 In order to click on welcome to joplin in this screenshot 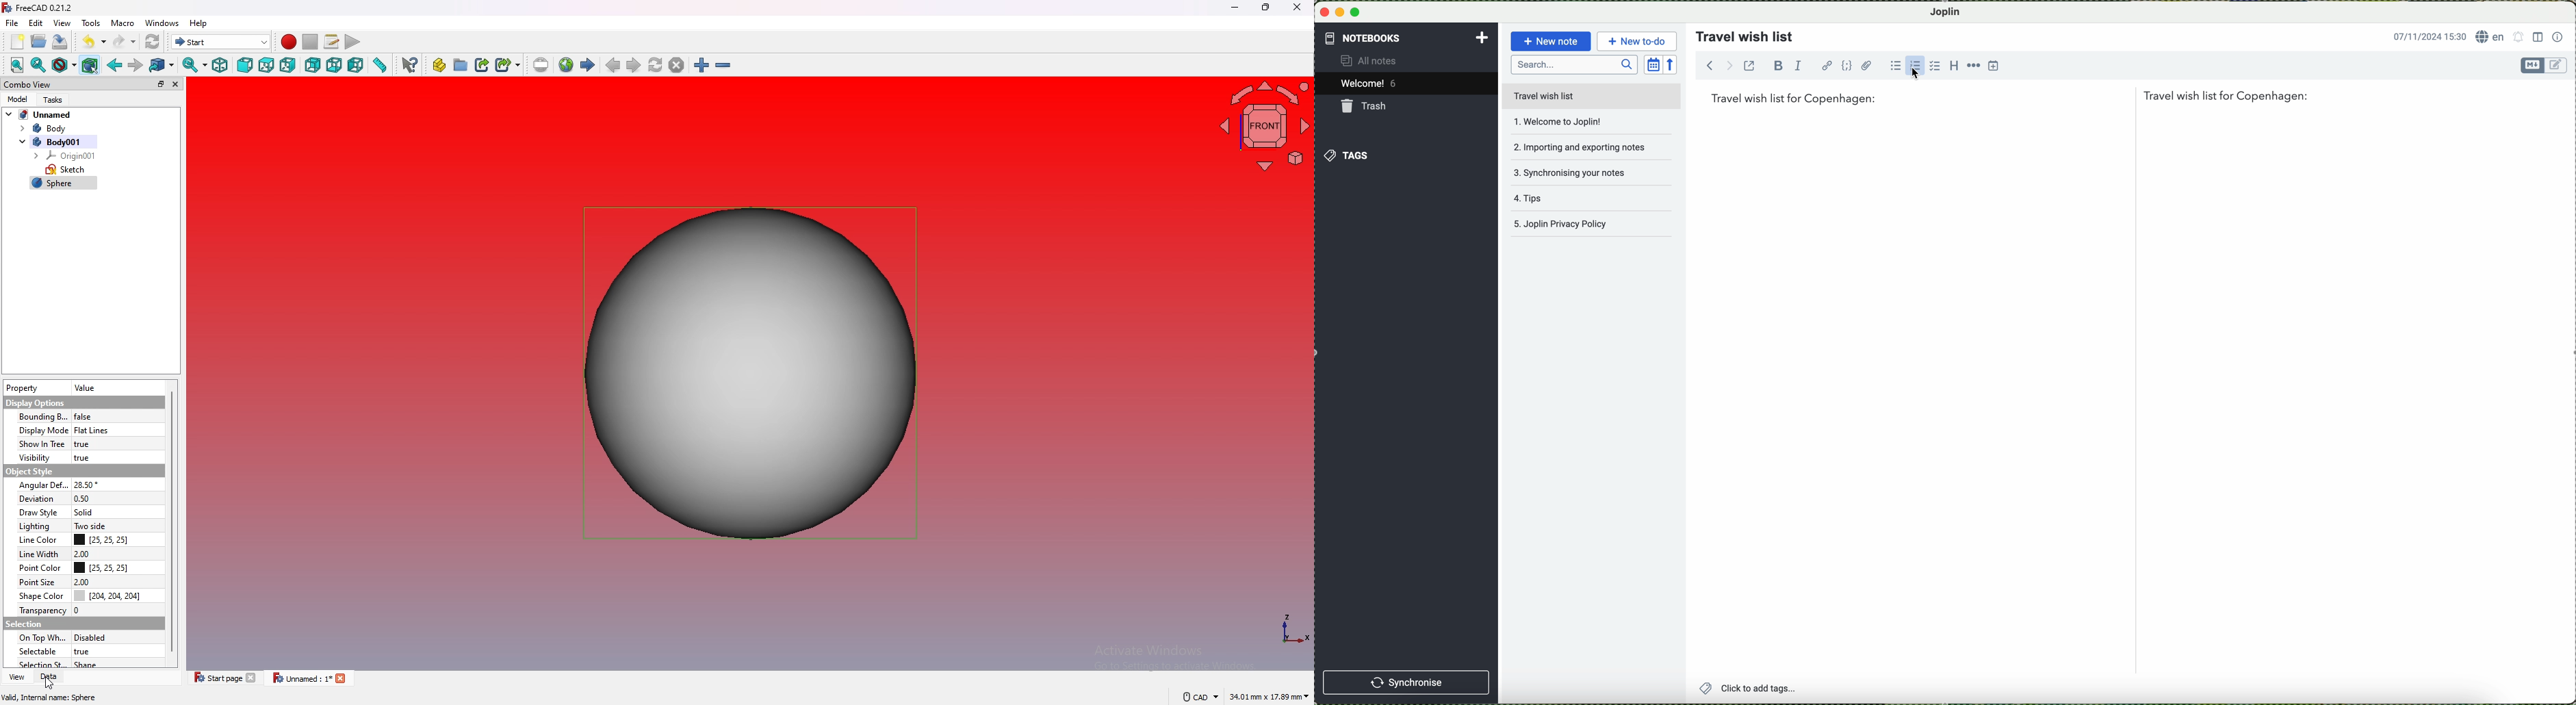, I will do `click(1576, 122)`.